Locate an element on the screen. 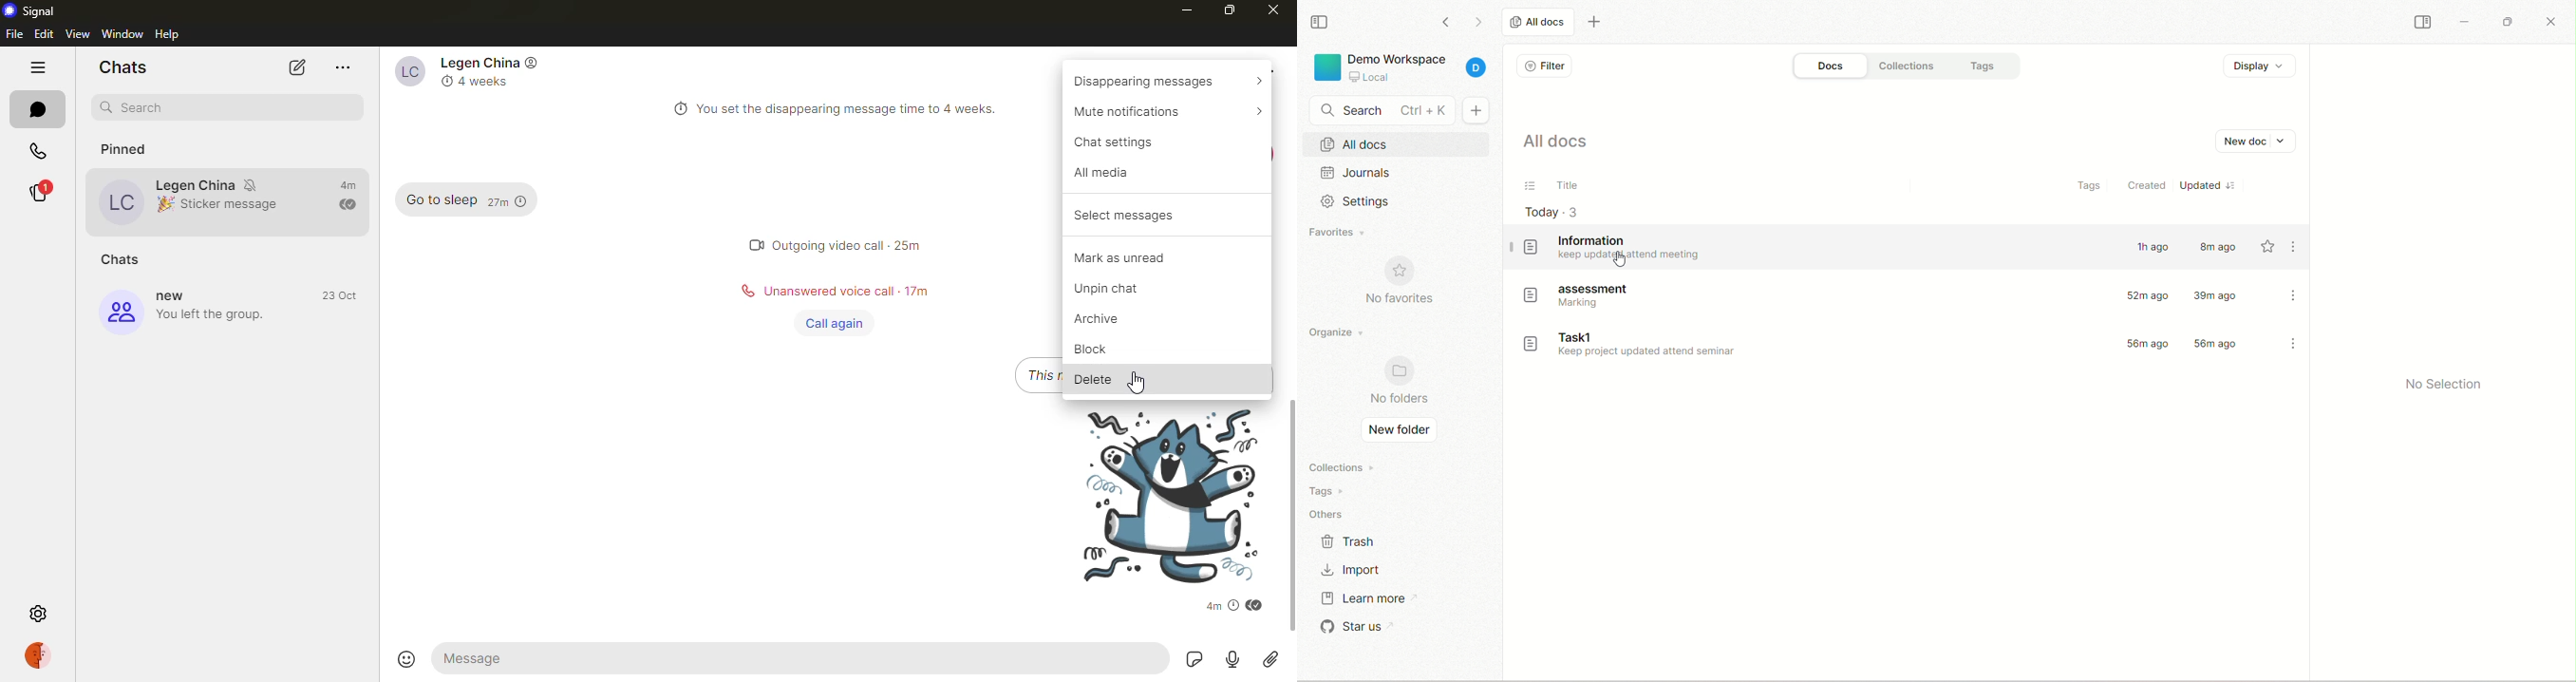 The height and width of the screenshot is (700, 2576). scroll bar is located at coordinates (1291, 519).